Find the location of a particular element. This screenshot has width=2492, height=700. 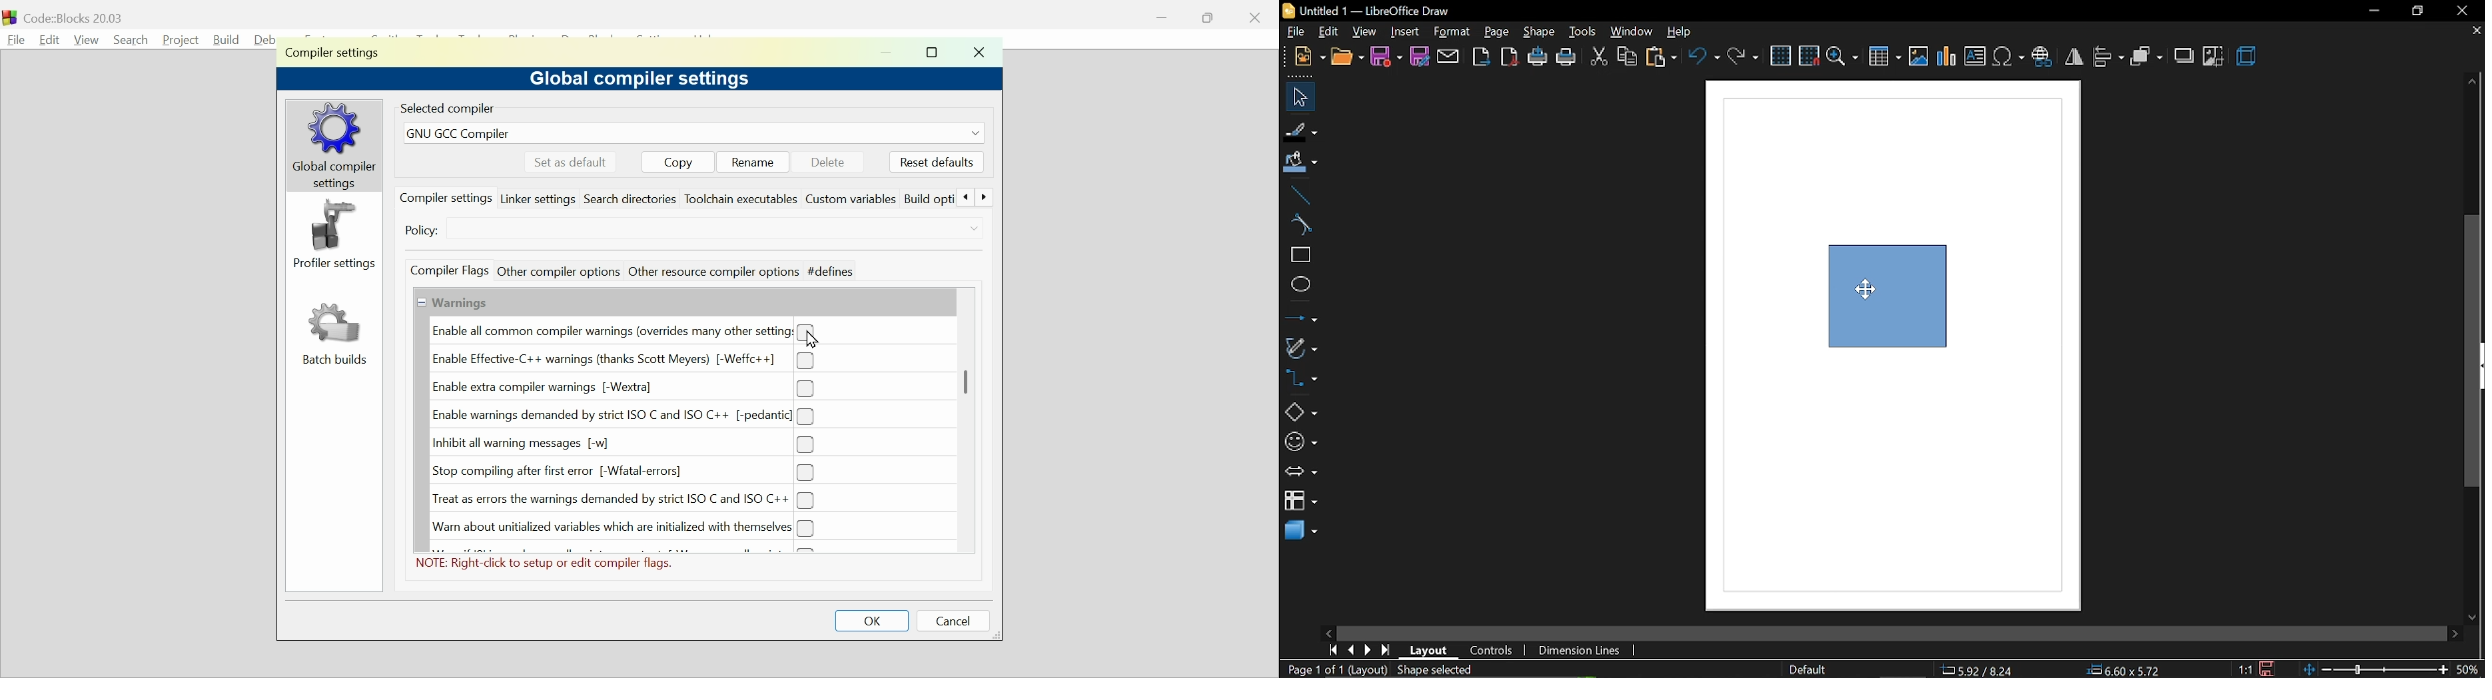

snap to grid is located at coordinates (1809, 57).